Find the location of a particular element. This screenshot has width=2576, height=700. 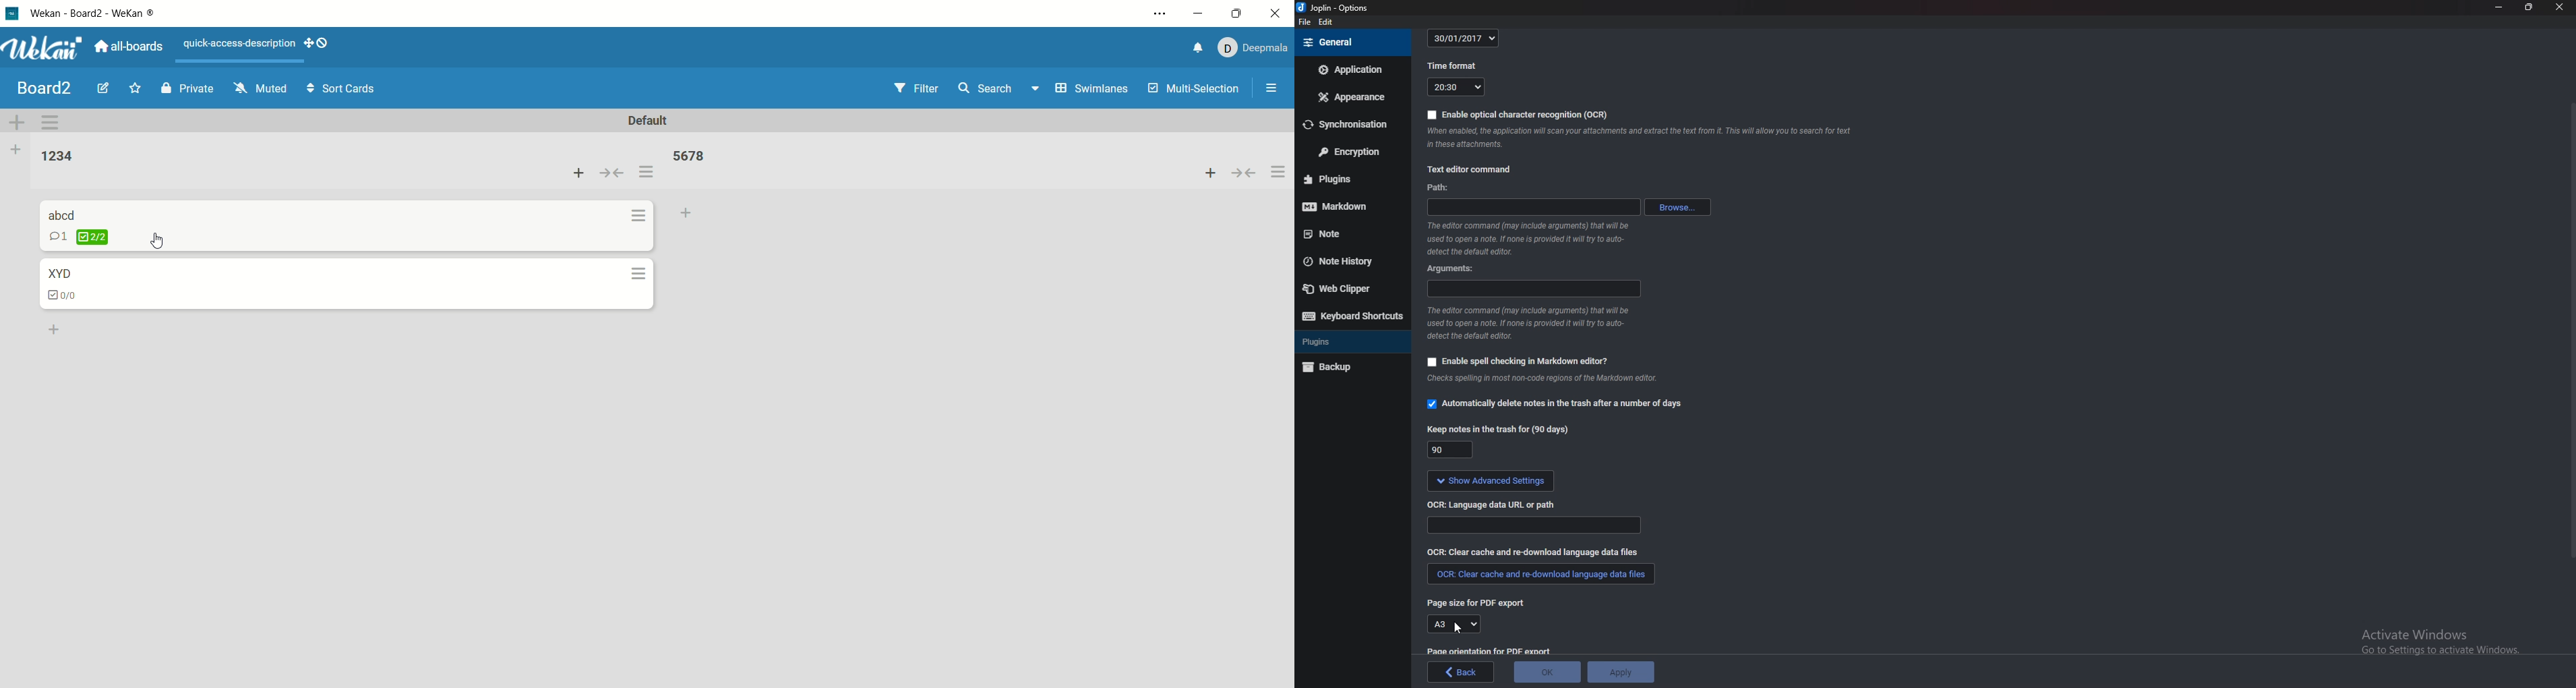

checklist is located at coordinates (64, 297).